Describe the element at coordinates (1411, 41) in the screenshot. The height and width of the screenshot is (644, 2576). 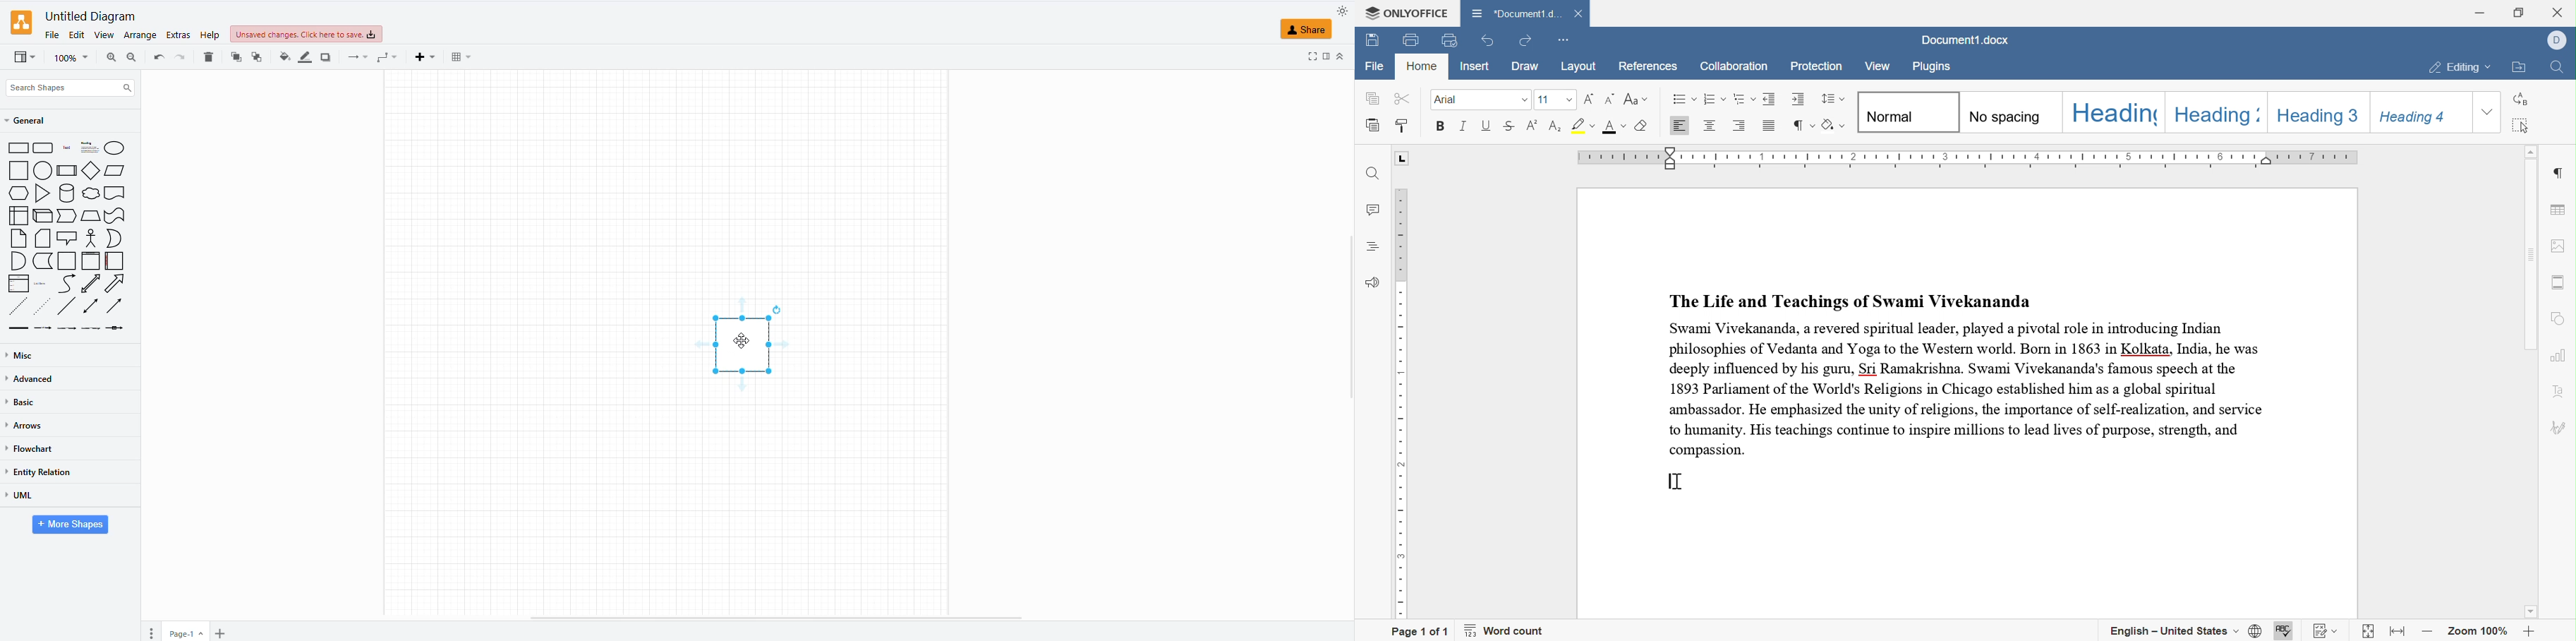
I see `print` at that location.